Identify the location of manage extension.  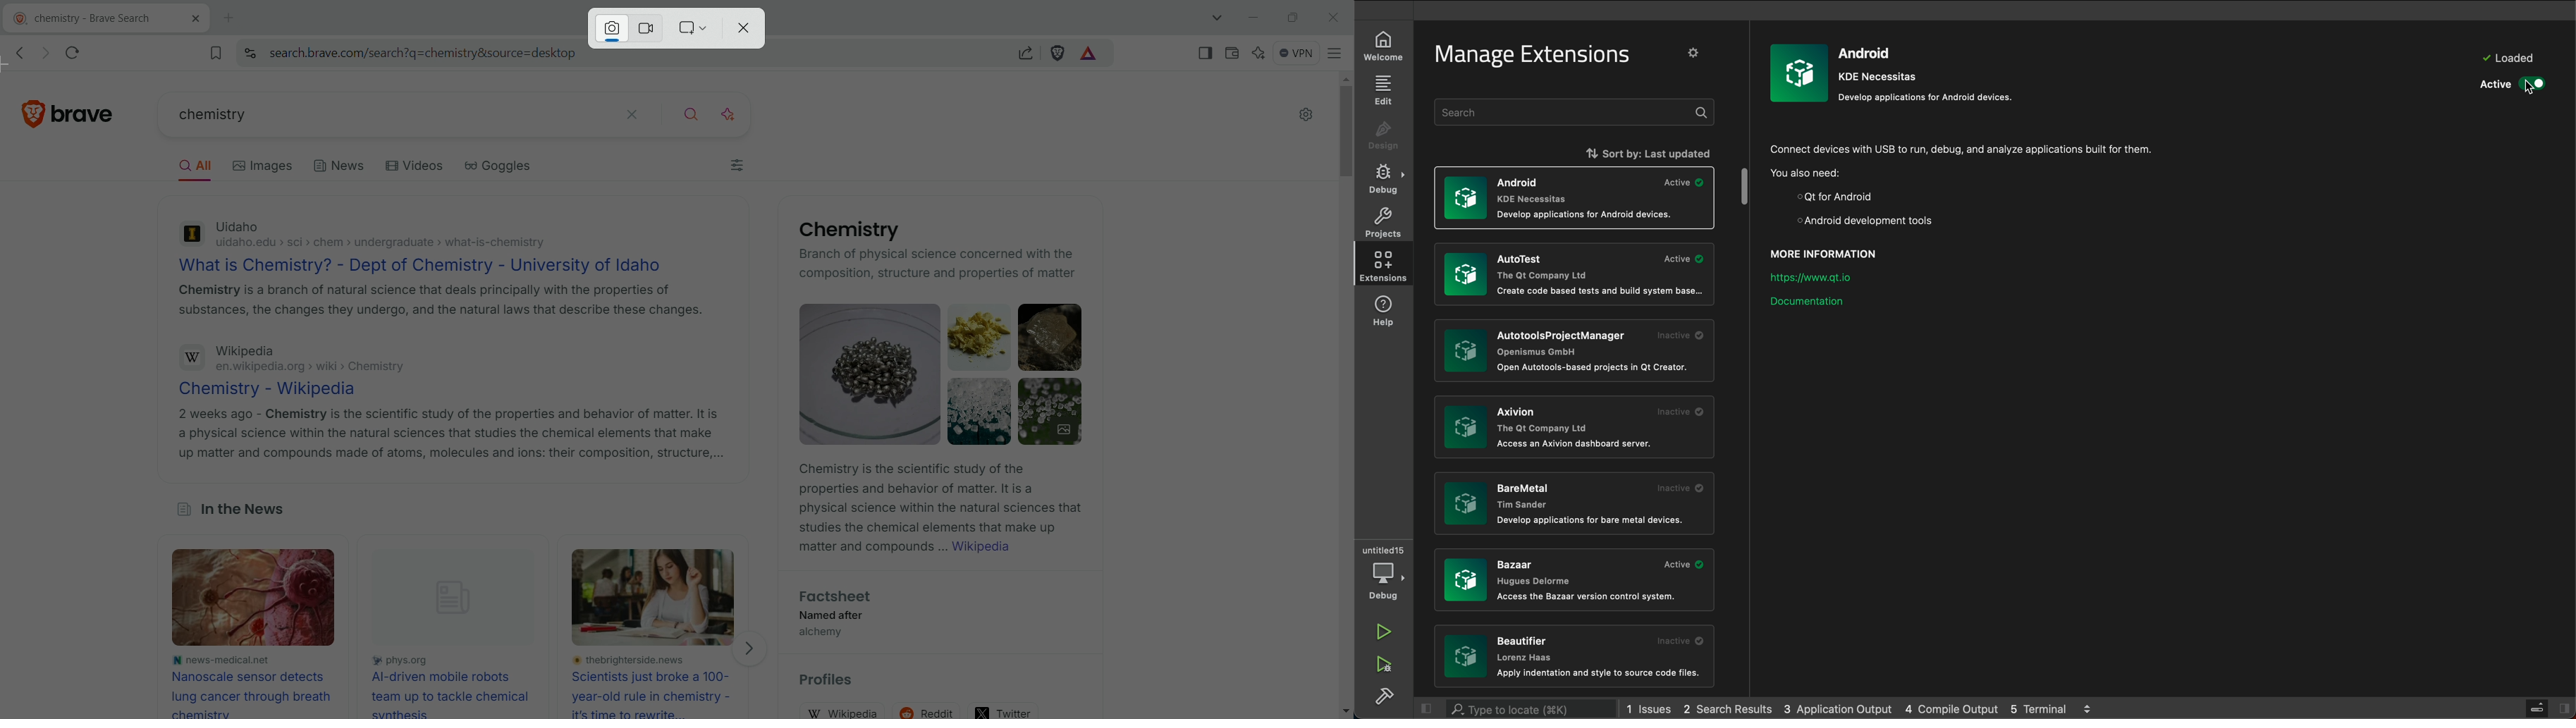
(1535, 56).